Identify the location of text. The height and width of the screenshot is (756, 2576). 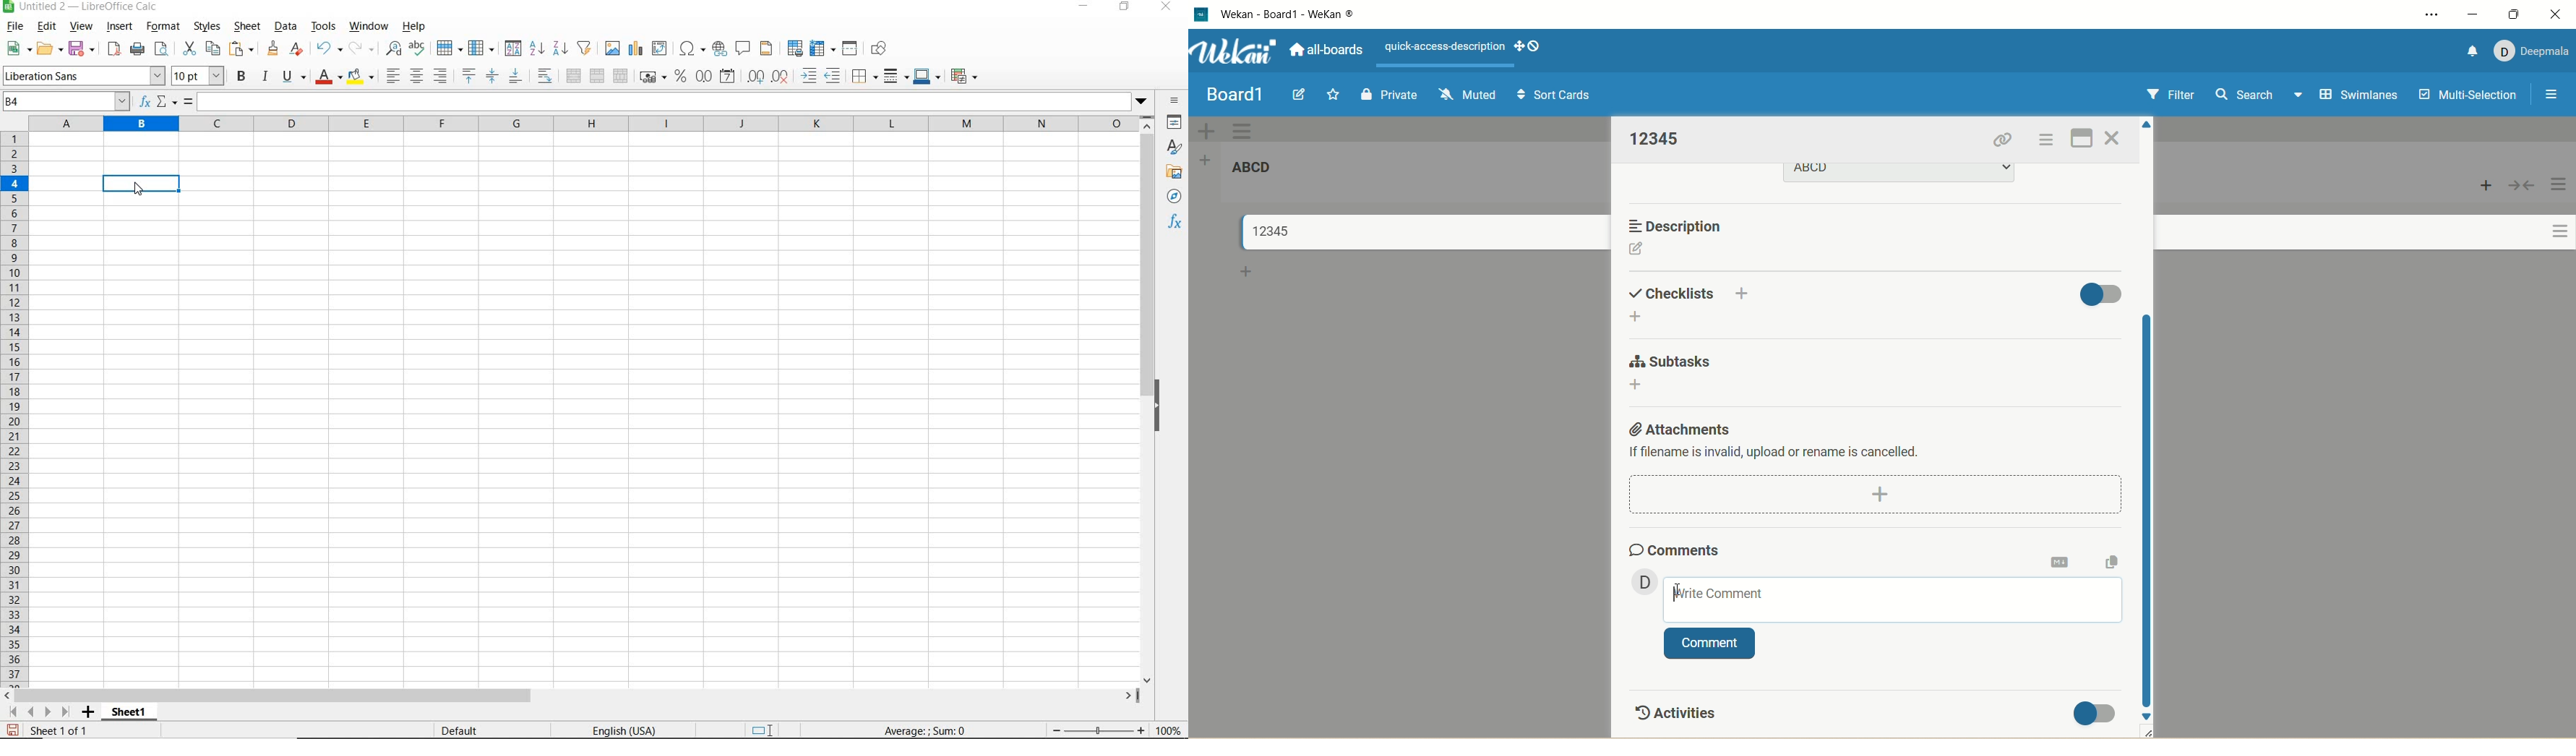
(1446, 47).